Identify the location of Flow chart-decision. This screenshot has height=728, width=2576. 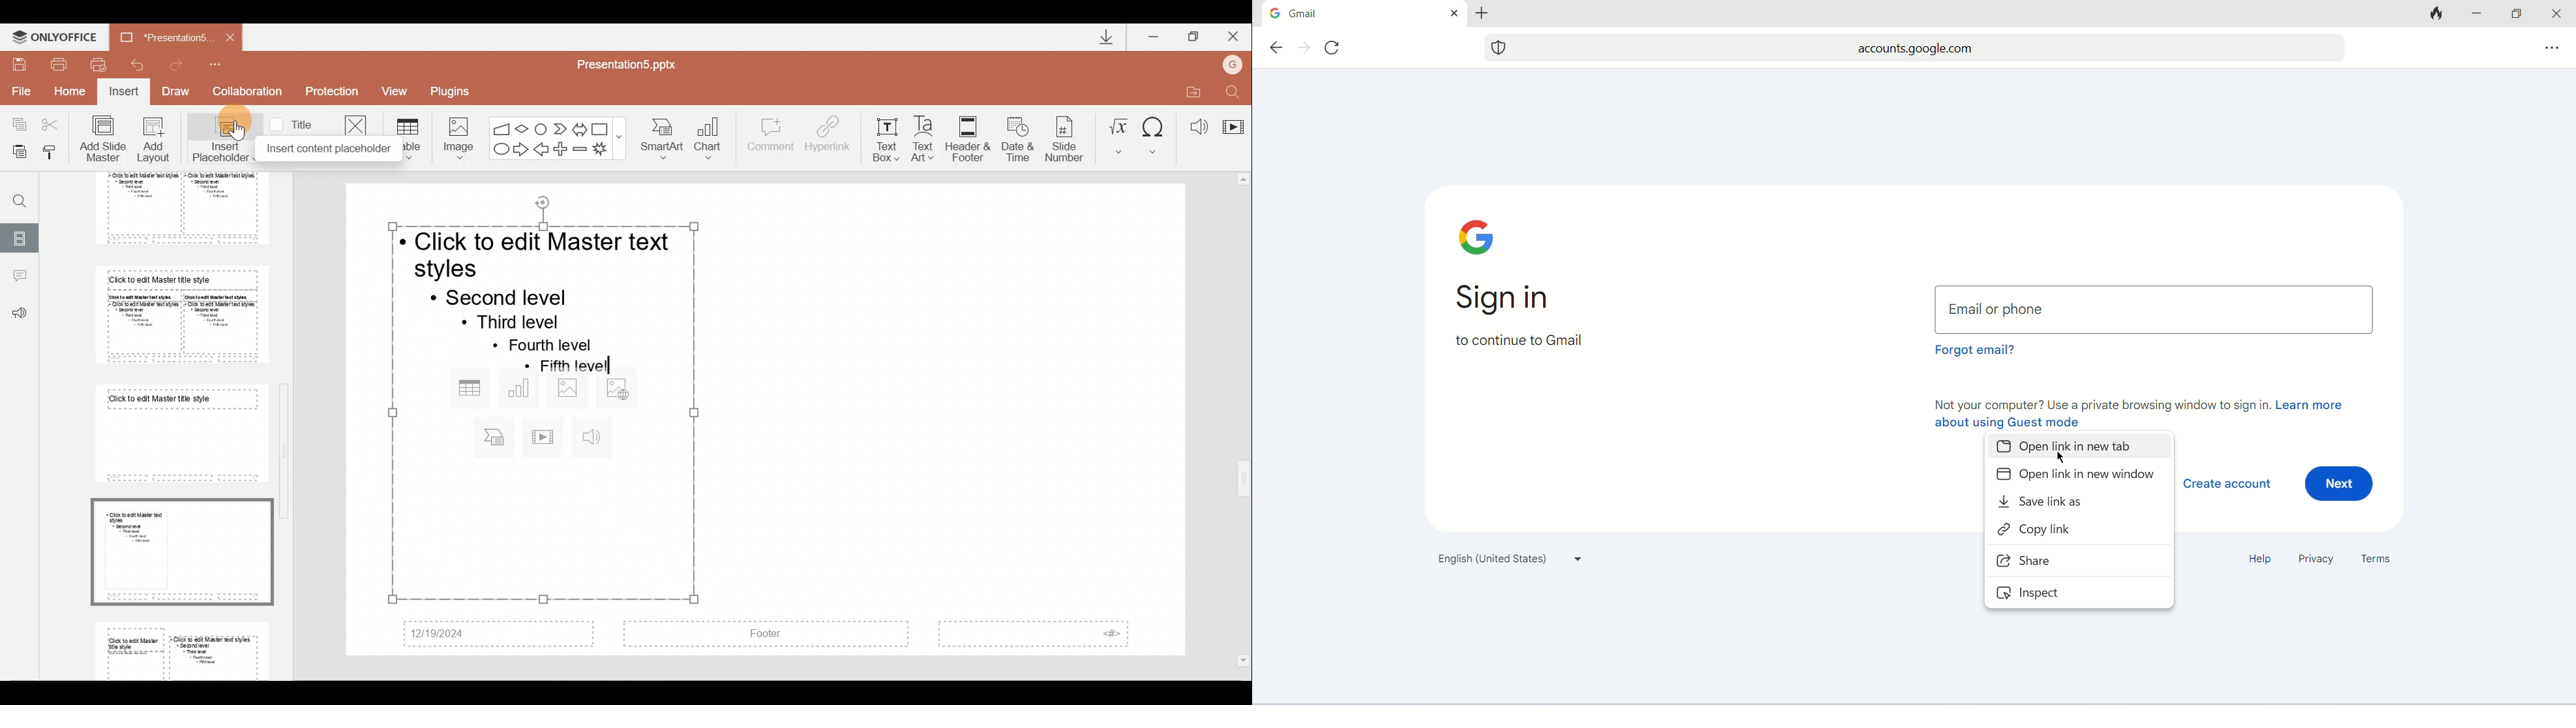
(524, 129).